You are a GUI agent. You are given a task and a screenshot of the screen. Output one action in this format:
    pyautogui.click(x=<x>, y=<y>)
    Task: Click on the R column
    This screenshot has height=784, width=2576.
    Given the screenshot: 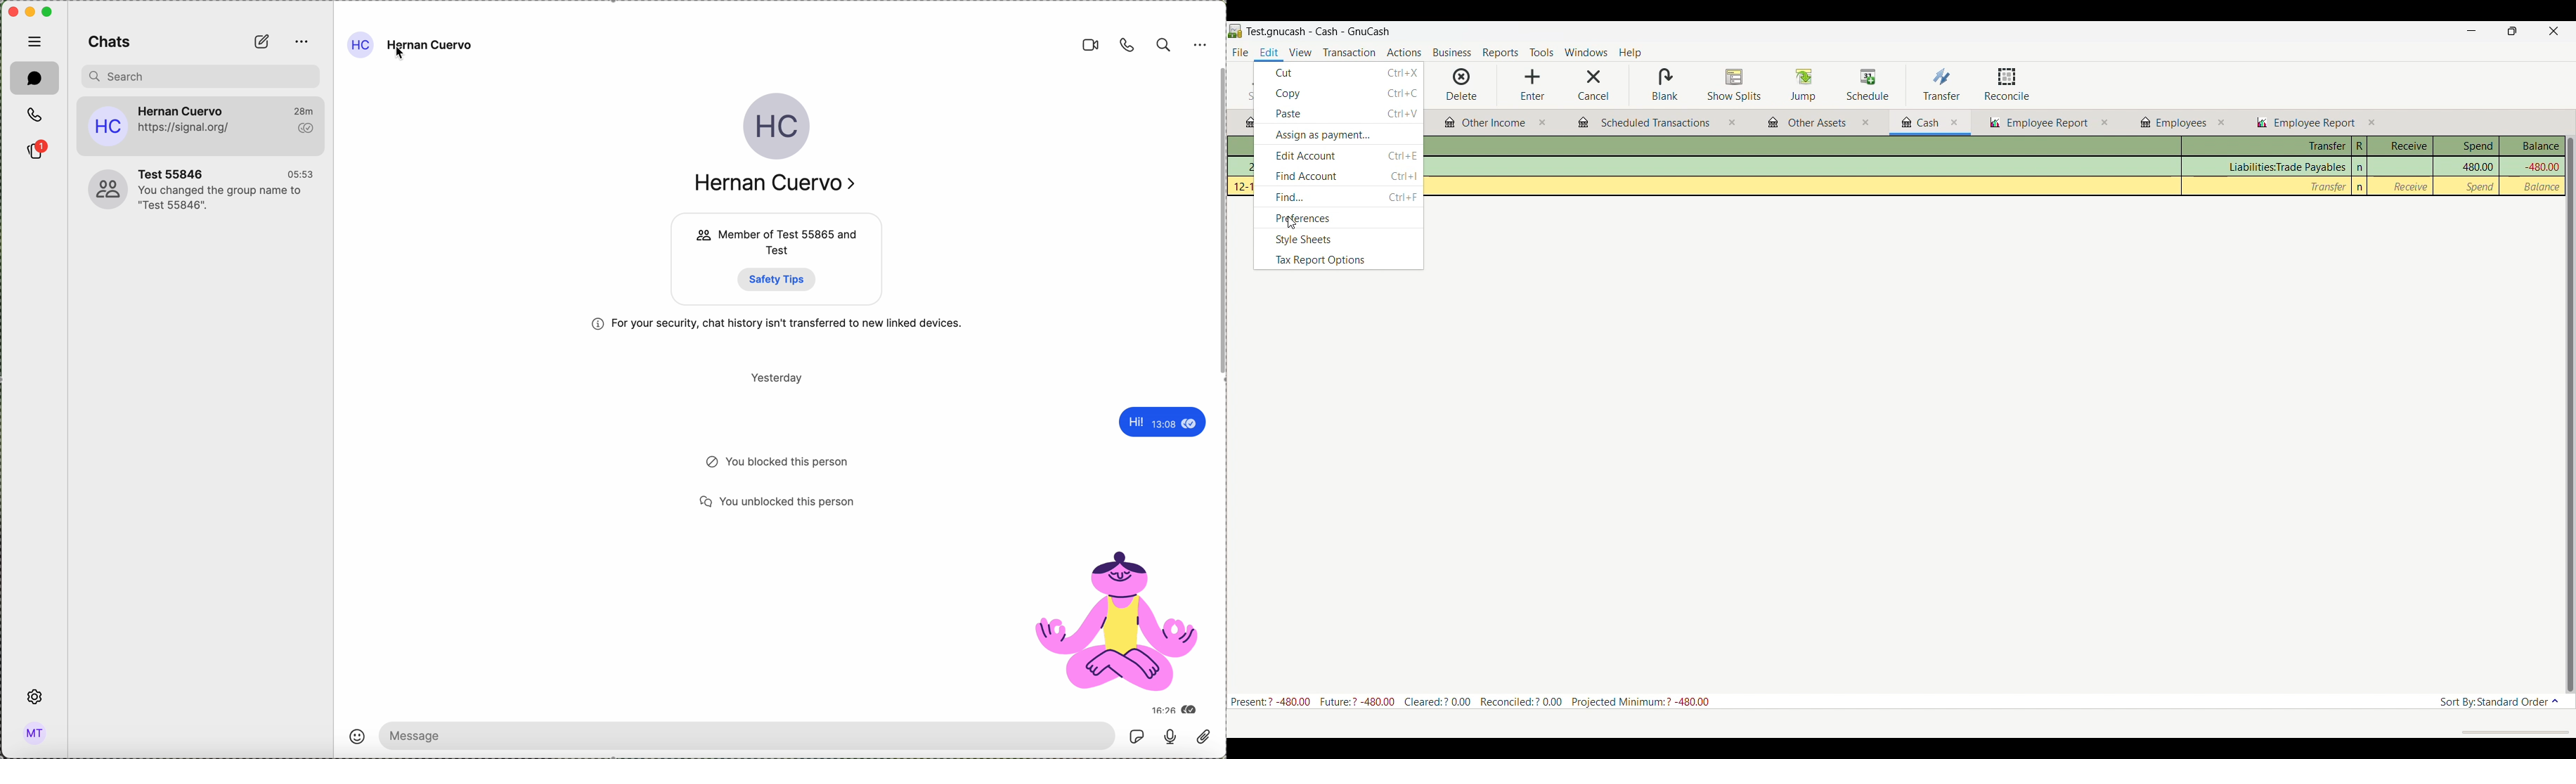 What is the action you would take?
    pyautogui.click(x=2359, y=146)
    